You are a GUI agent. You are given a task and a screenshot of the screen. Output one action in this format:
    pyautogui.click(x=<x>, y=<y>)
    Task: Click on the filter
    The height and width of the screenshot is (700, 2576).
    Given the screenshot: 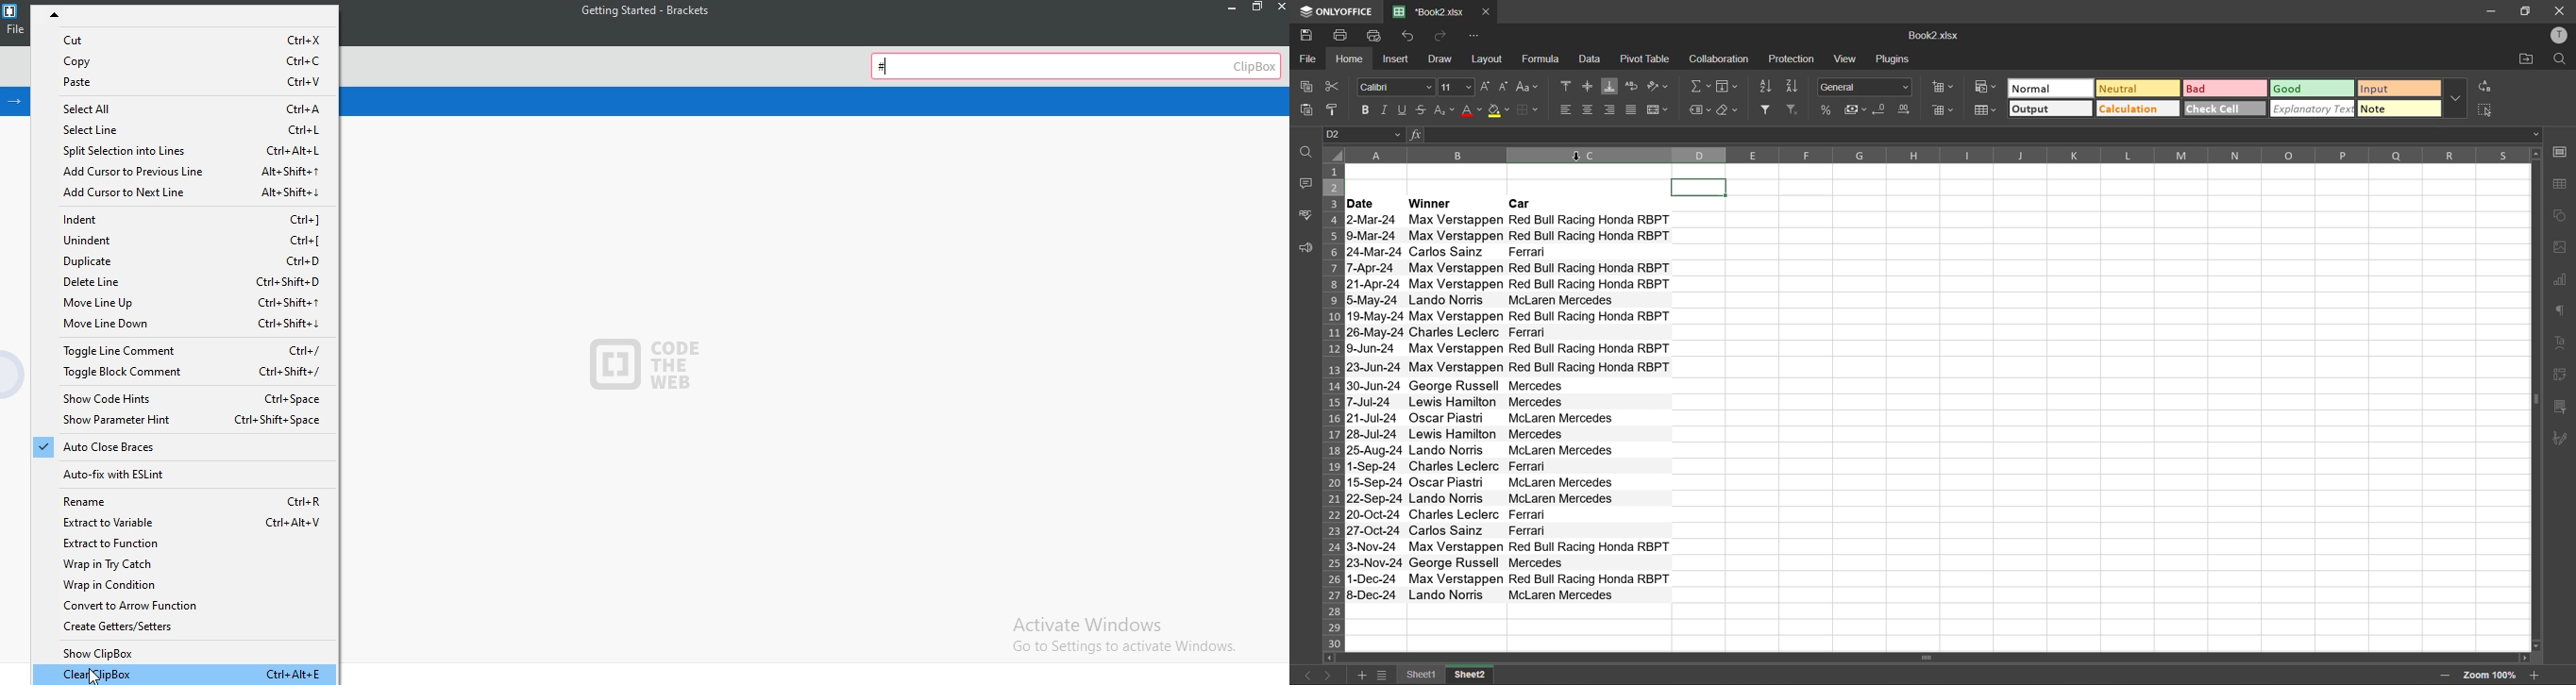 What is the action you would take?
    pyautogui.click(x=1768, y=111)
    